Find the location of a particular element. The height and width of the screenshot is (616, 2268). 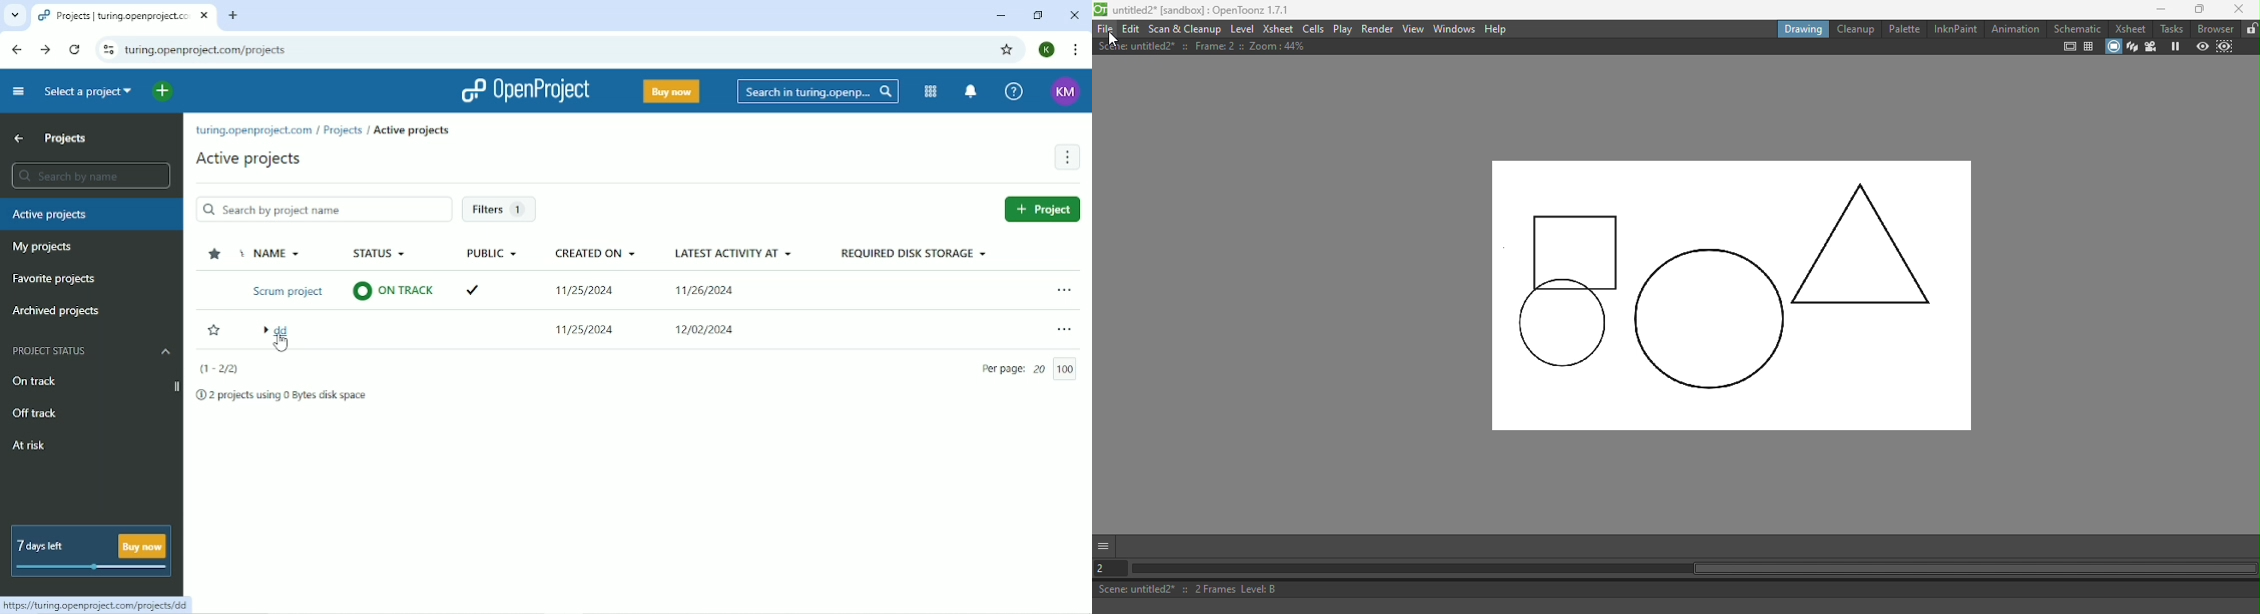

Minimize is located at coordinates (2152, 10).